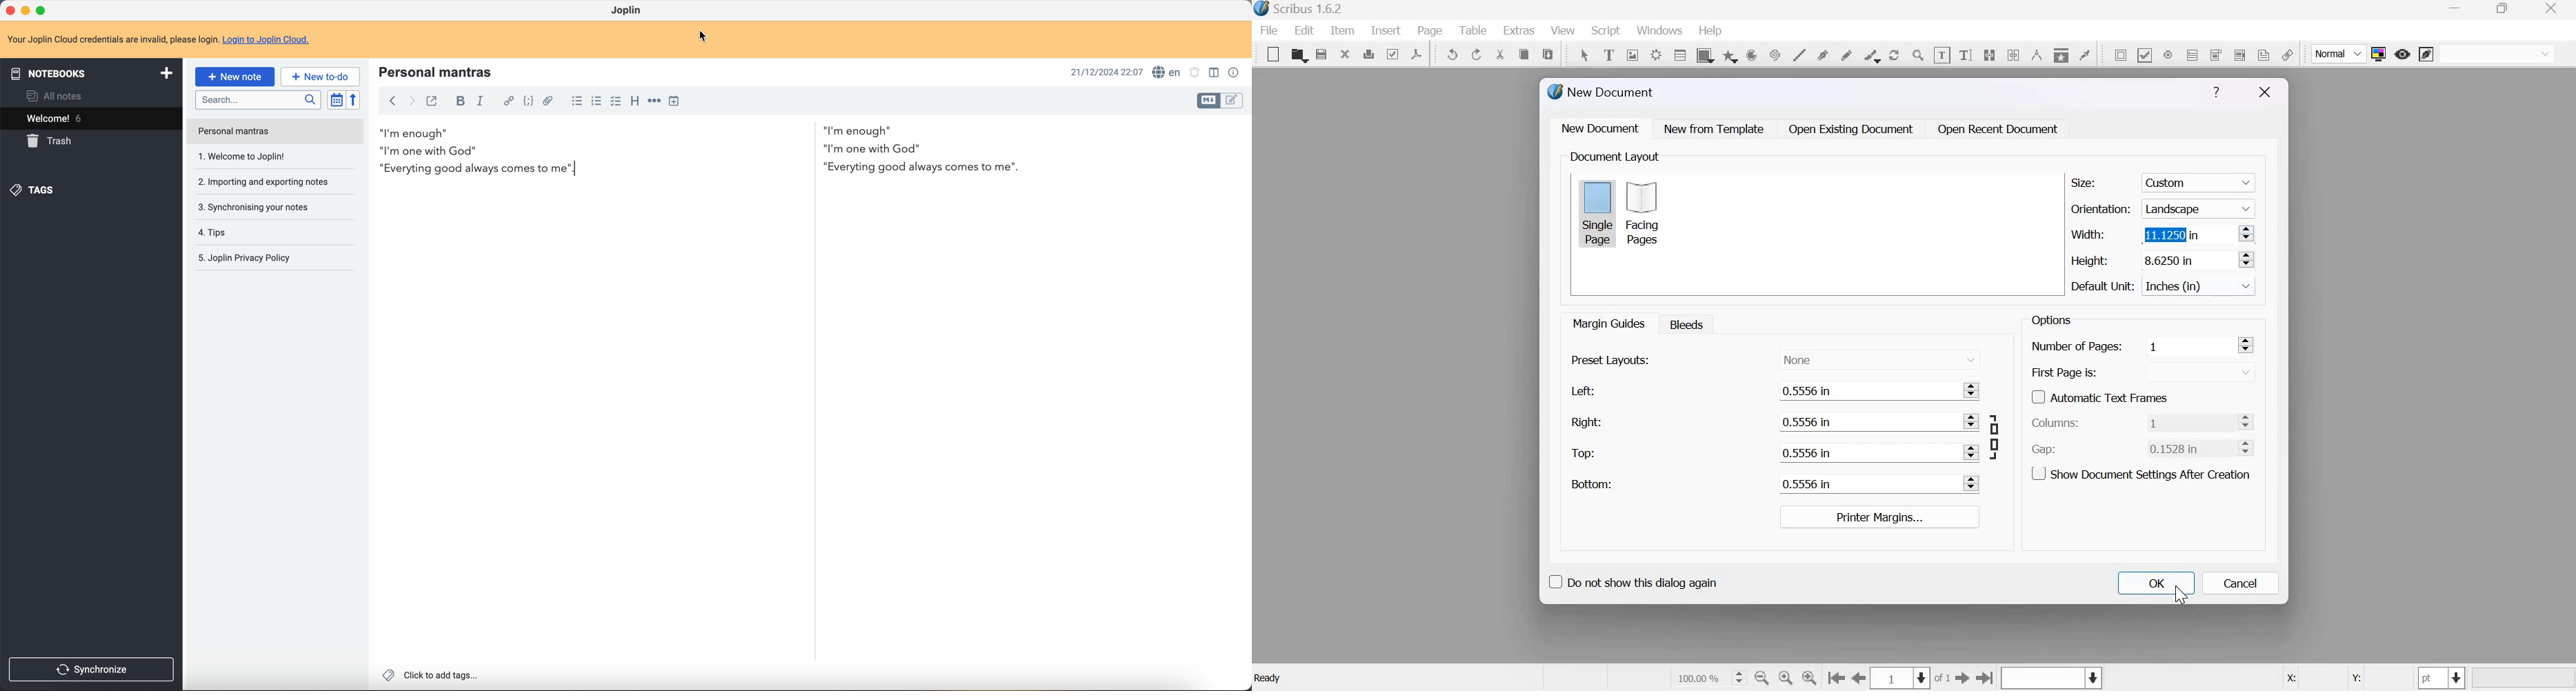 The width and height of the screenshot is (2576, 700). I want to click on Select item, so click(1584, 53).